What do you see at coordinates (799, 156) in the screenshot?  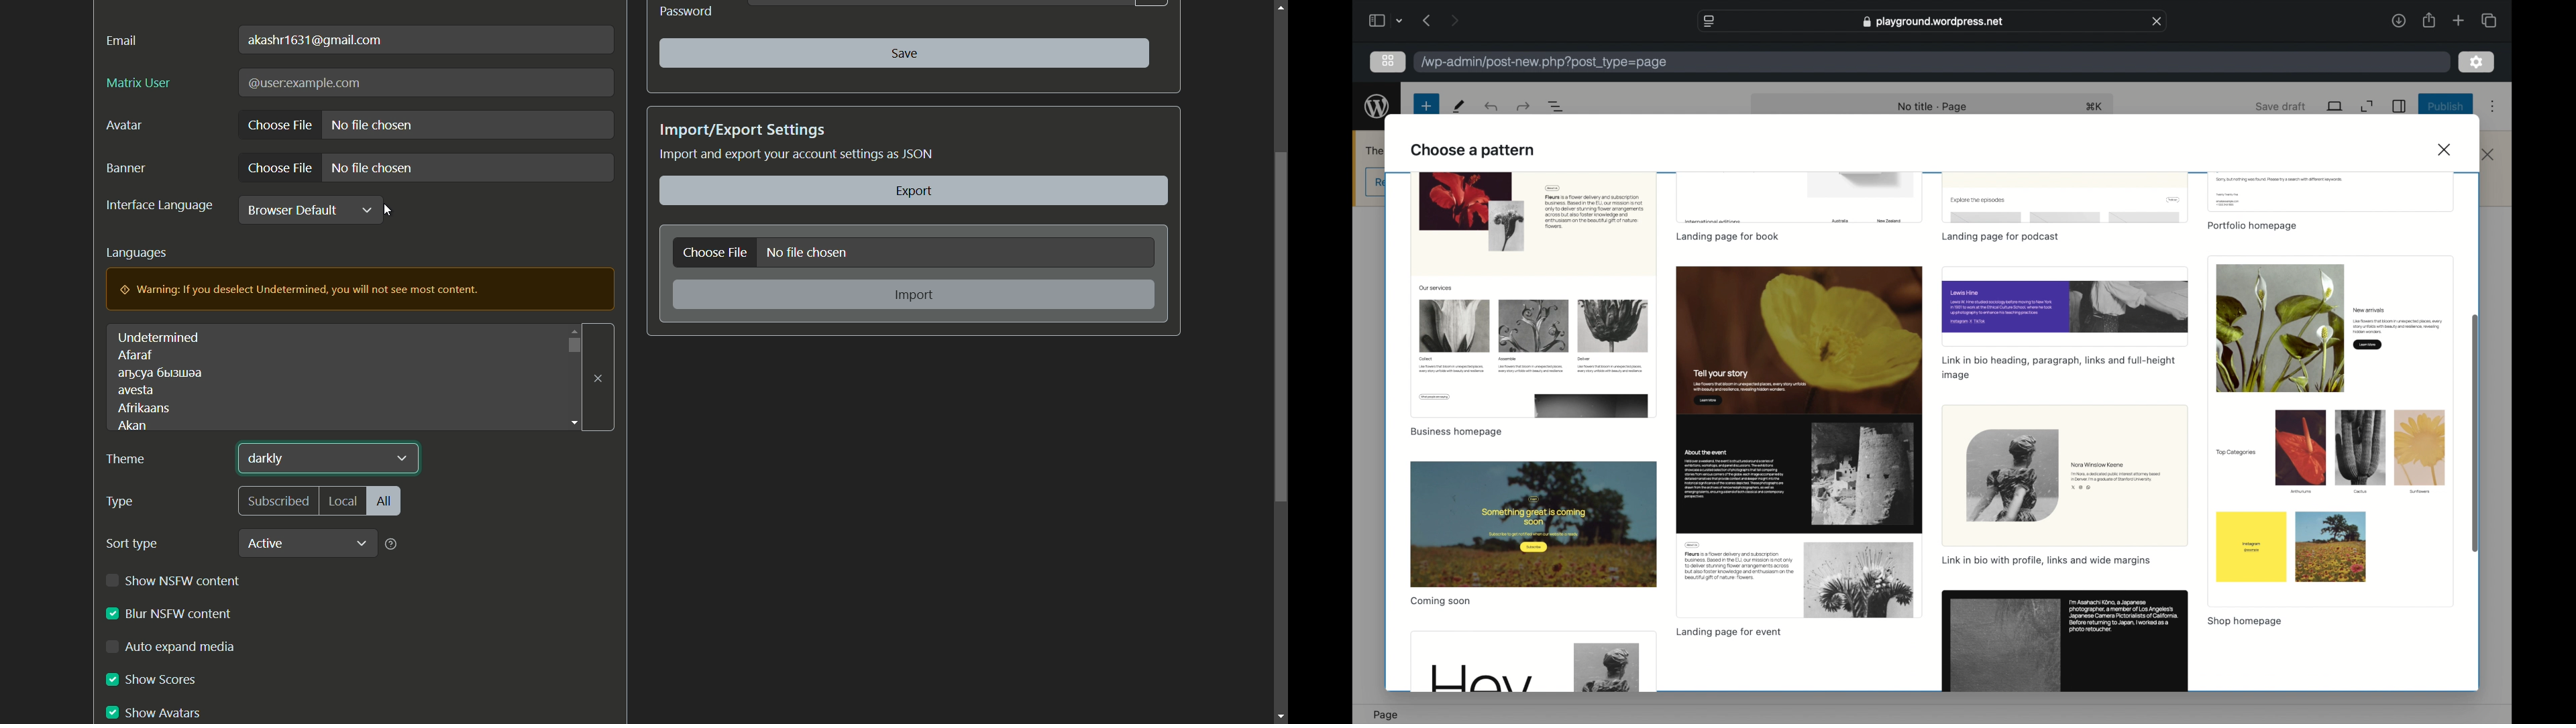 I see `Import and export your account settings as JSON` at bounding box center [799, 156].